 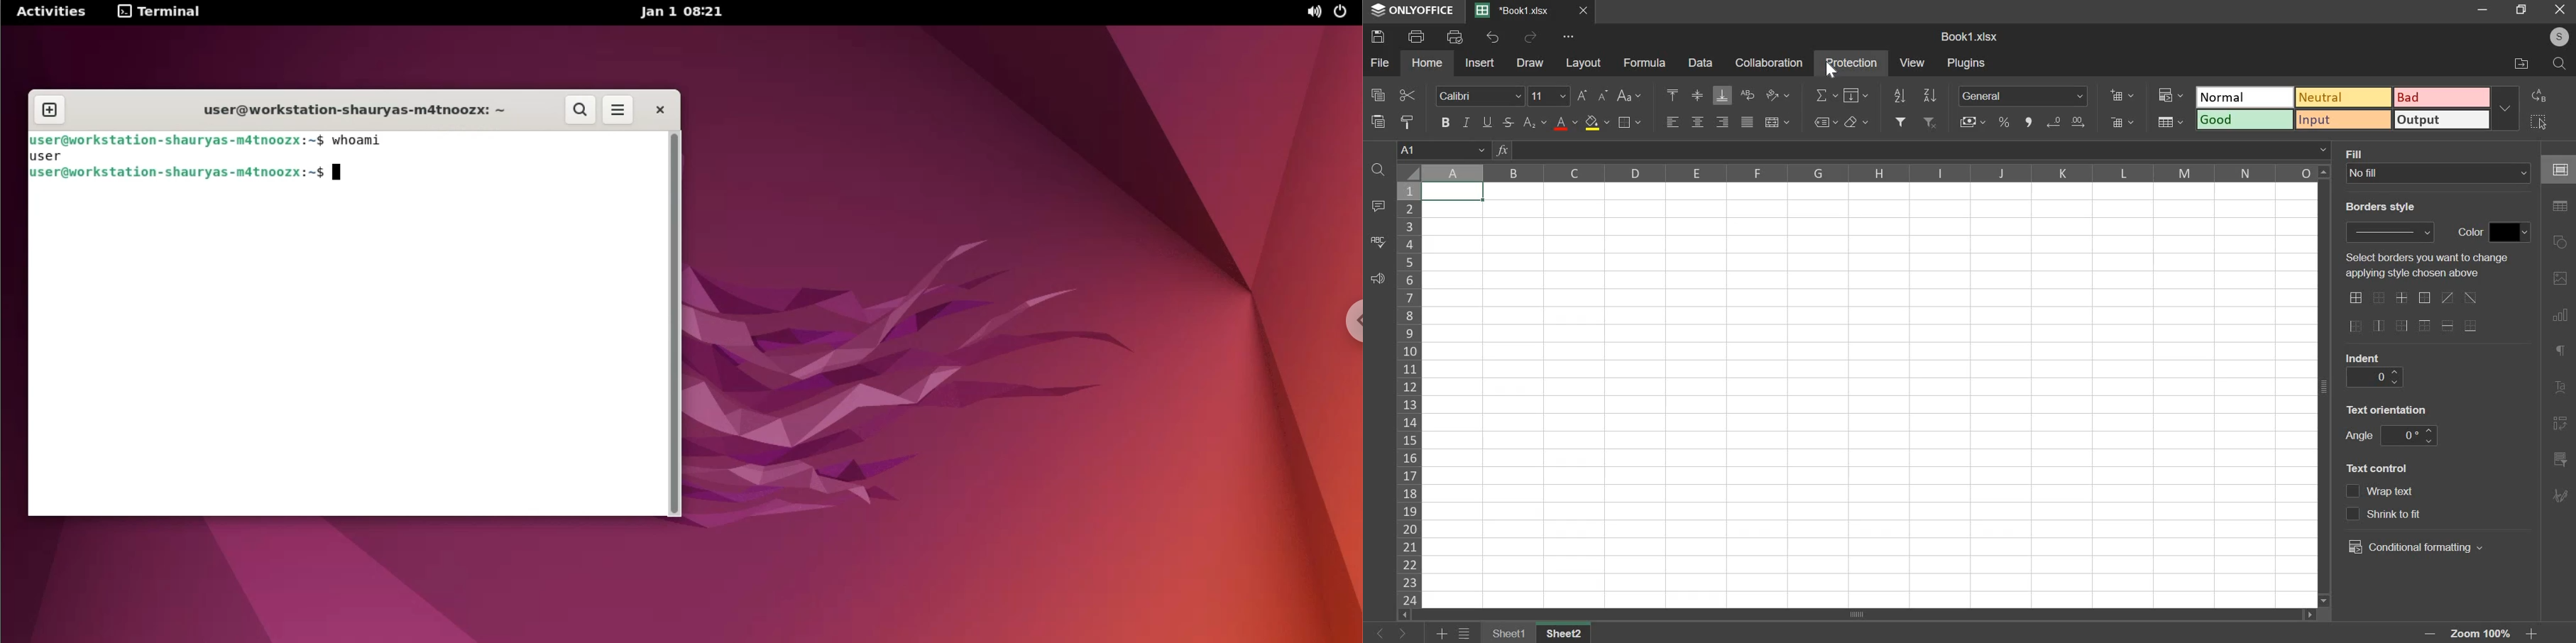 What do you see at coordinates (2560, 458) in the screenshot?
I see `right side bar` at bounding box center [2560, 458].